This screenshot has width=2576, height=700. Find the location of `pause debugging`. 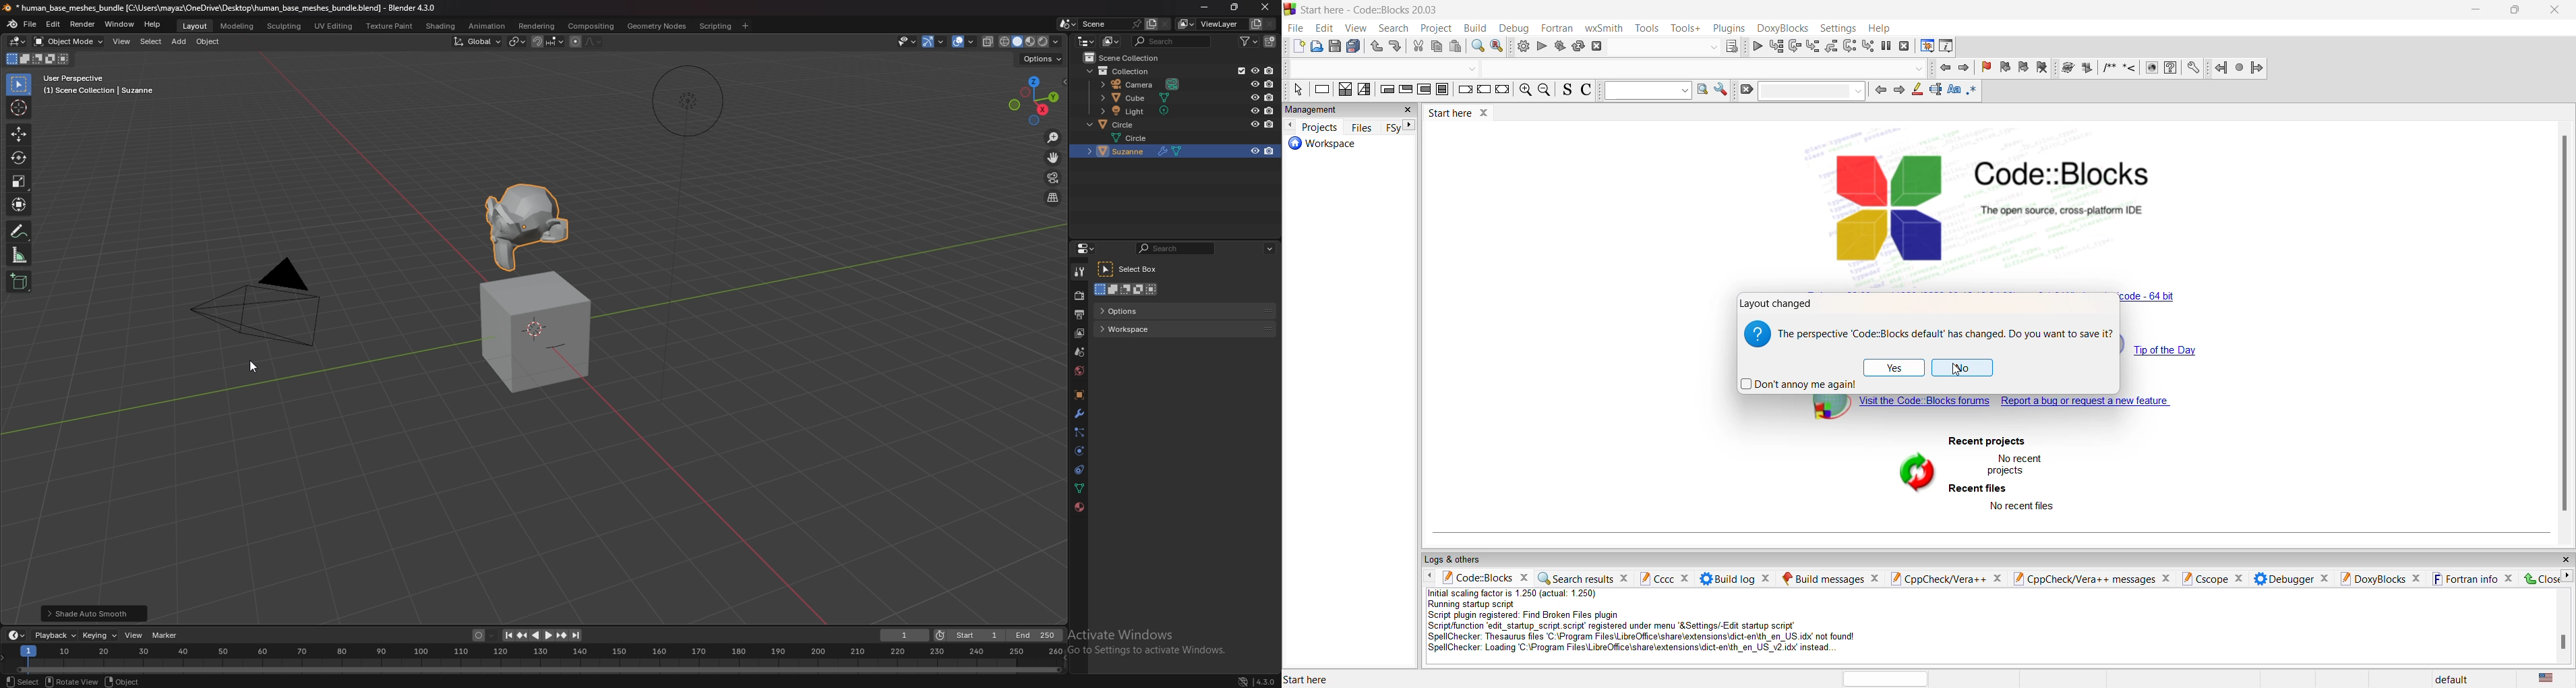

pause debugging is located at coordinates (1886, 45).